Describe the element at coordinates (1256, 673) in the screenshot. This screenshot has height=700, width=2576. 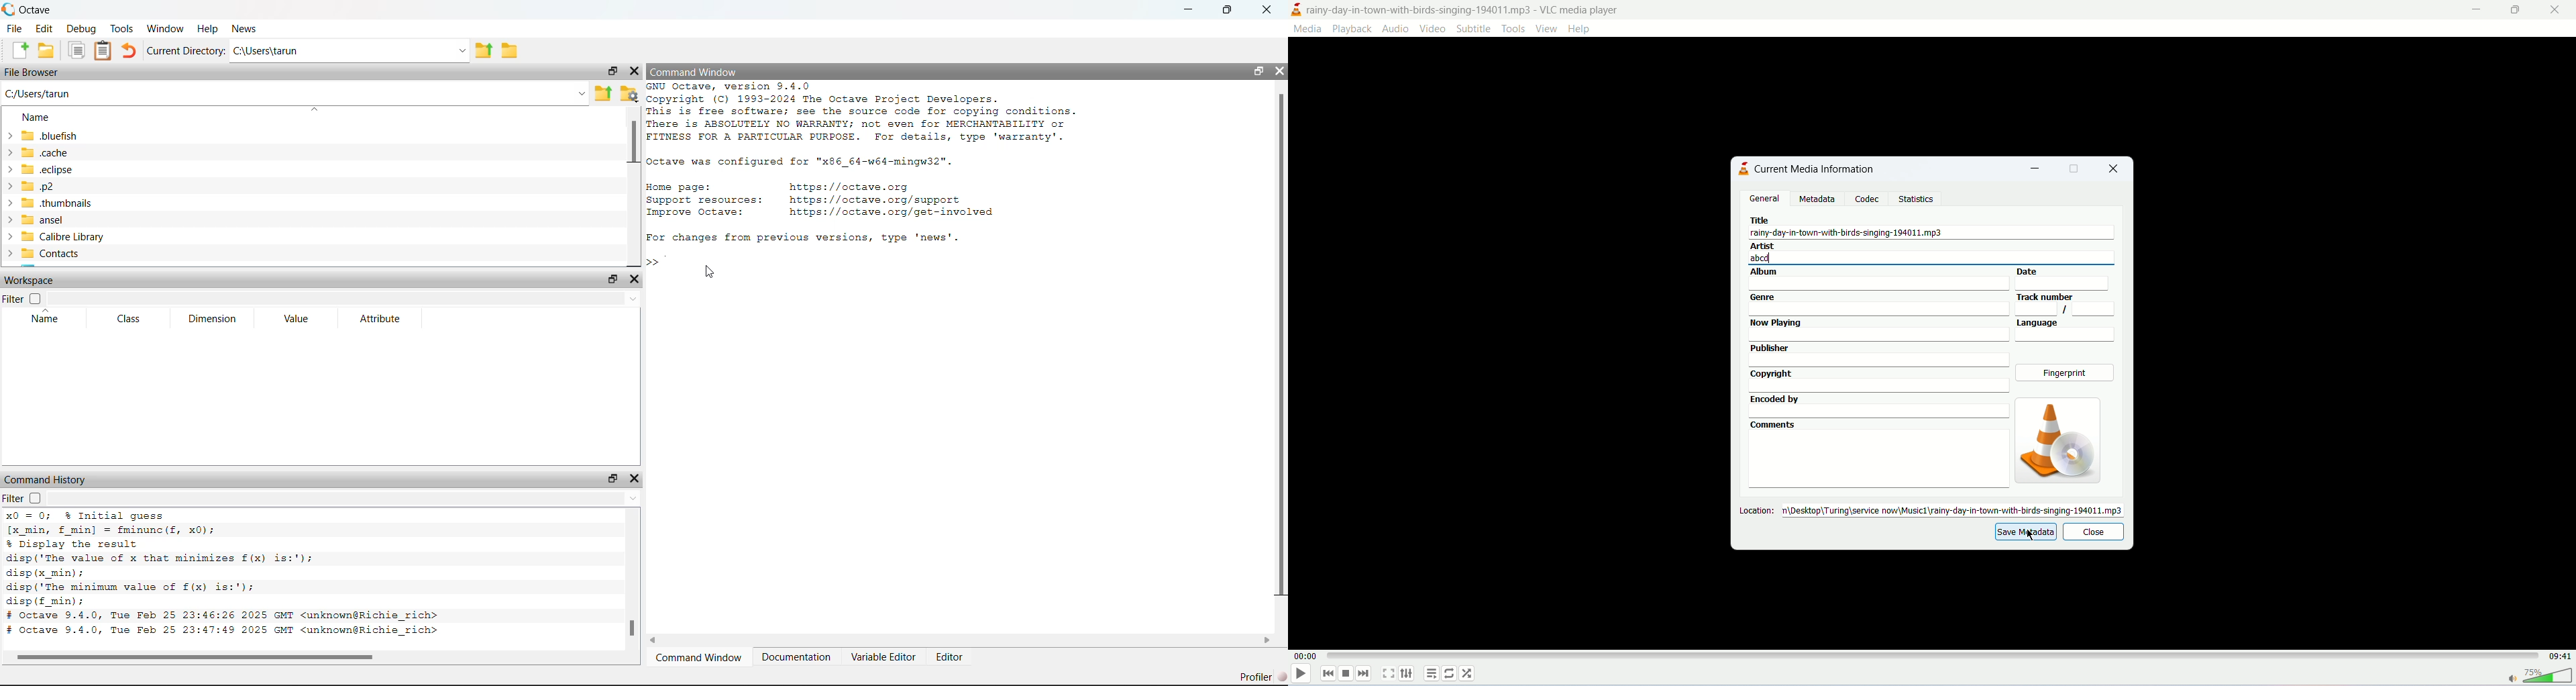
I see `Profiler` at that location.